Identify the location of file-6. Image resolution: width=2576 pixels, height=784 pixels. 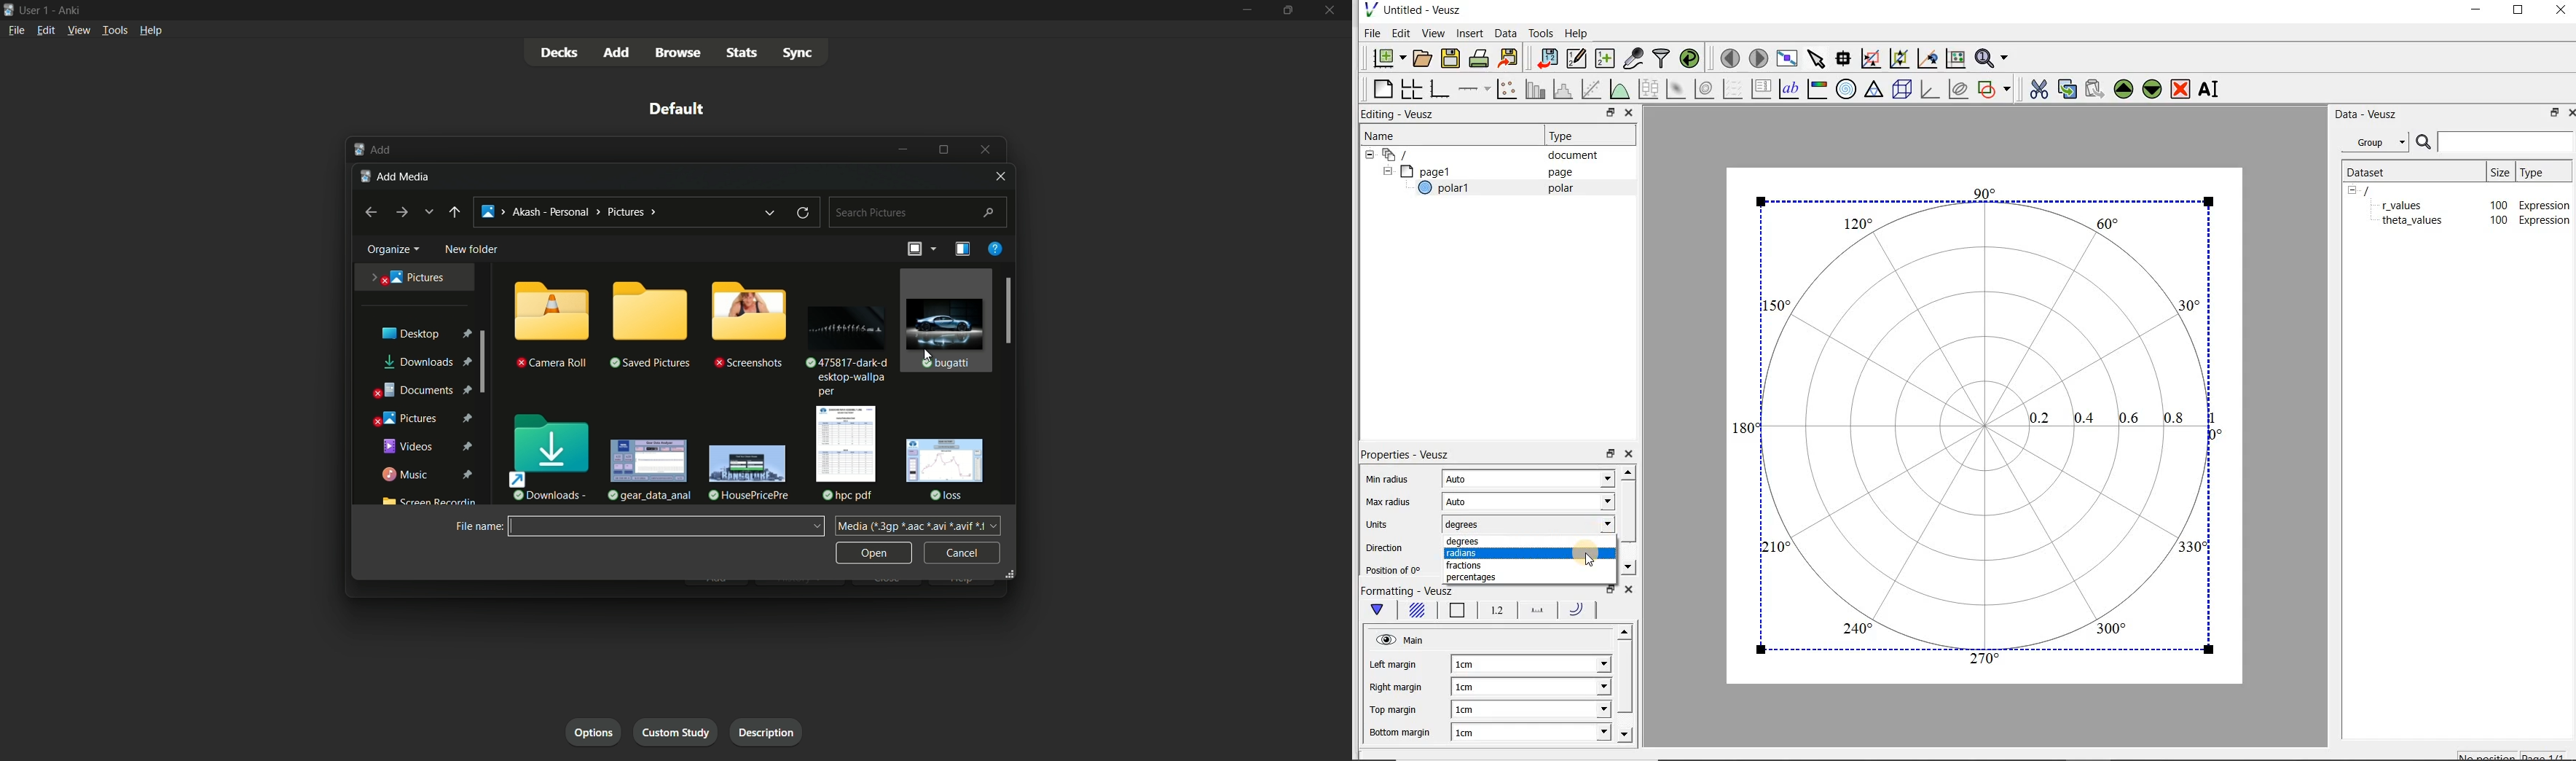
(946, 467).